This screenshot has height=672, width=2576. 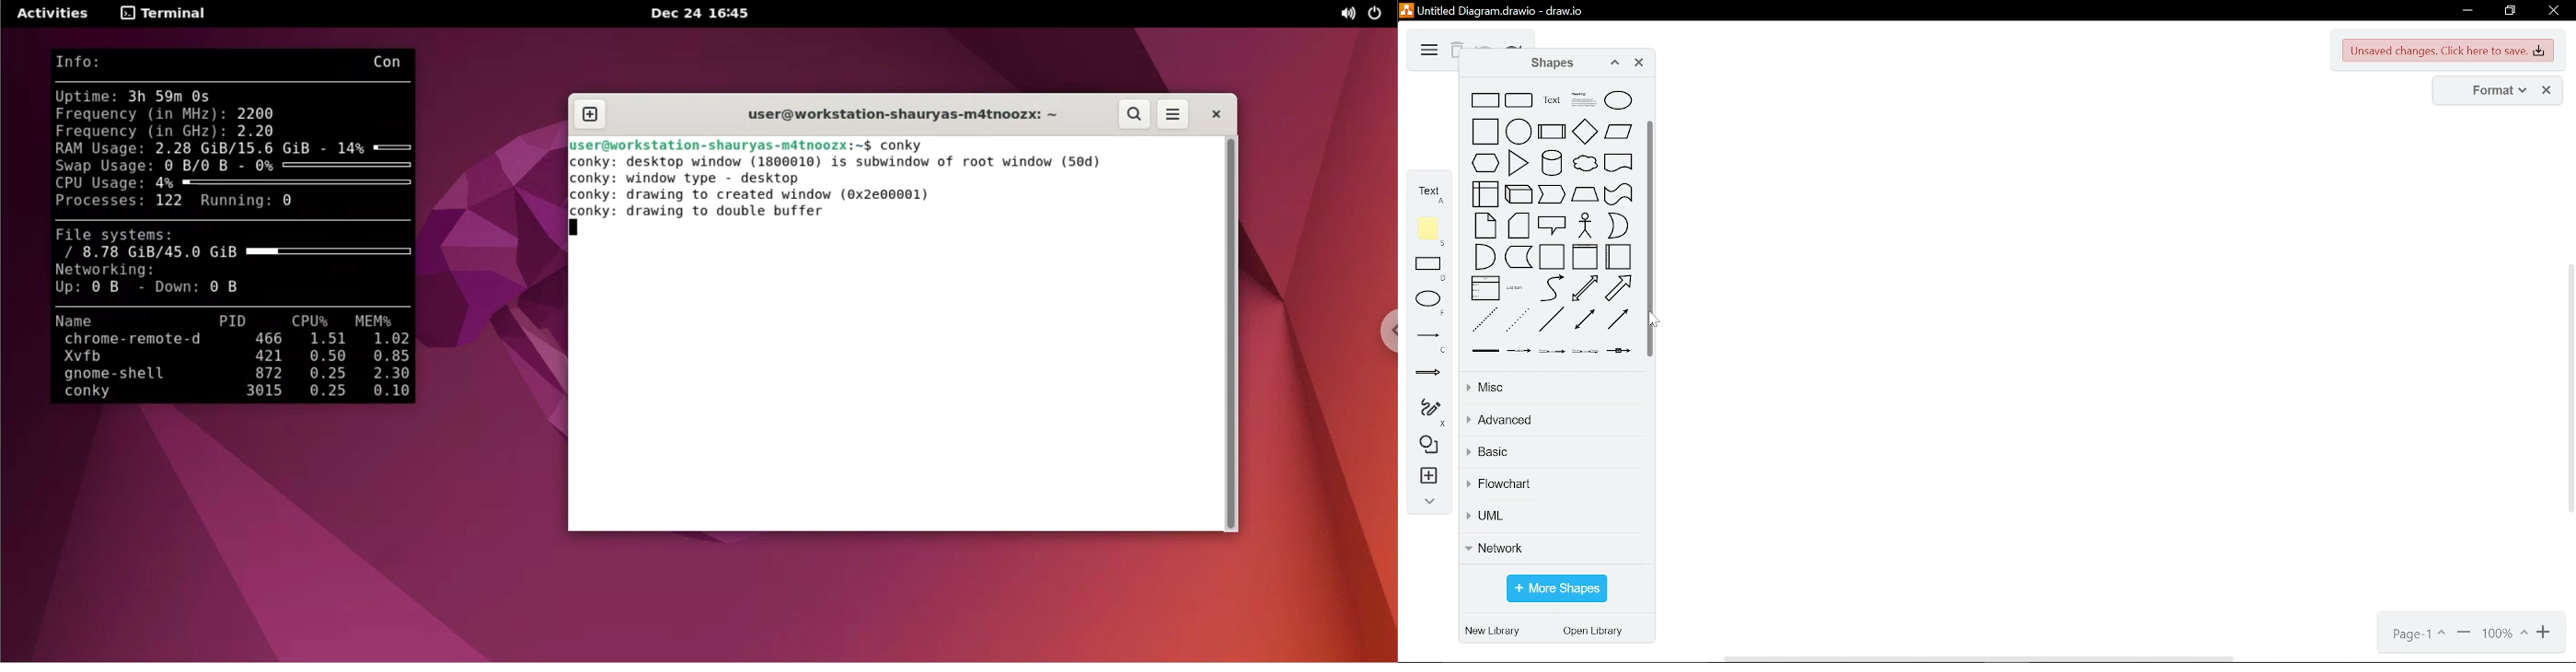 What do you see at coordinates (1550, 389) in the screenshot?
I see `Misc` at bounding box center [1550, 389].